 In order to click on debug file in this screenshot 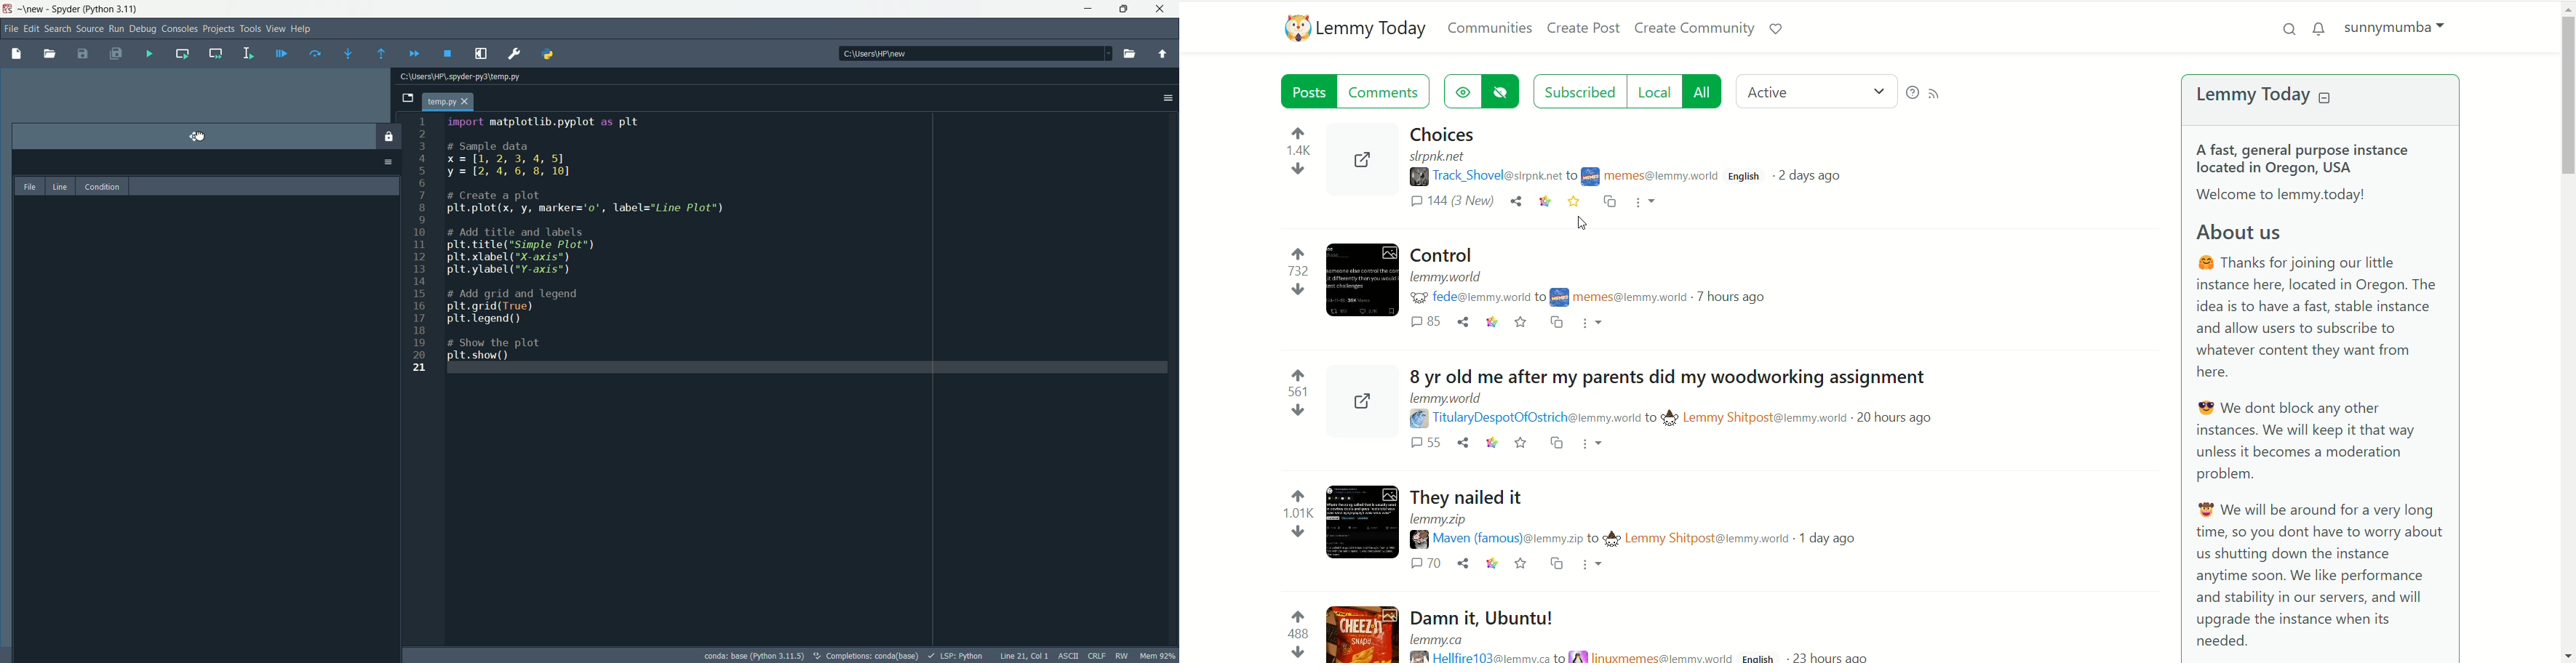, I will do `click(282, 52)`.